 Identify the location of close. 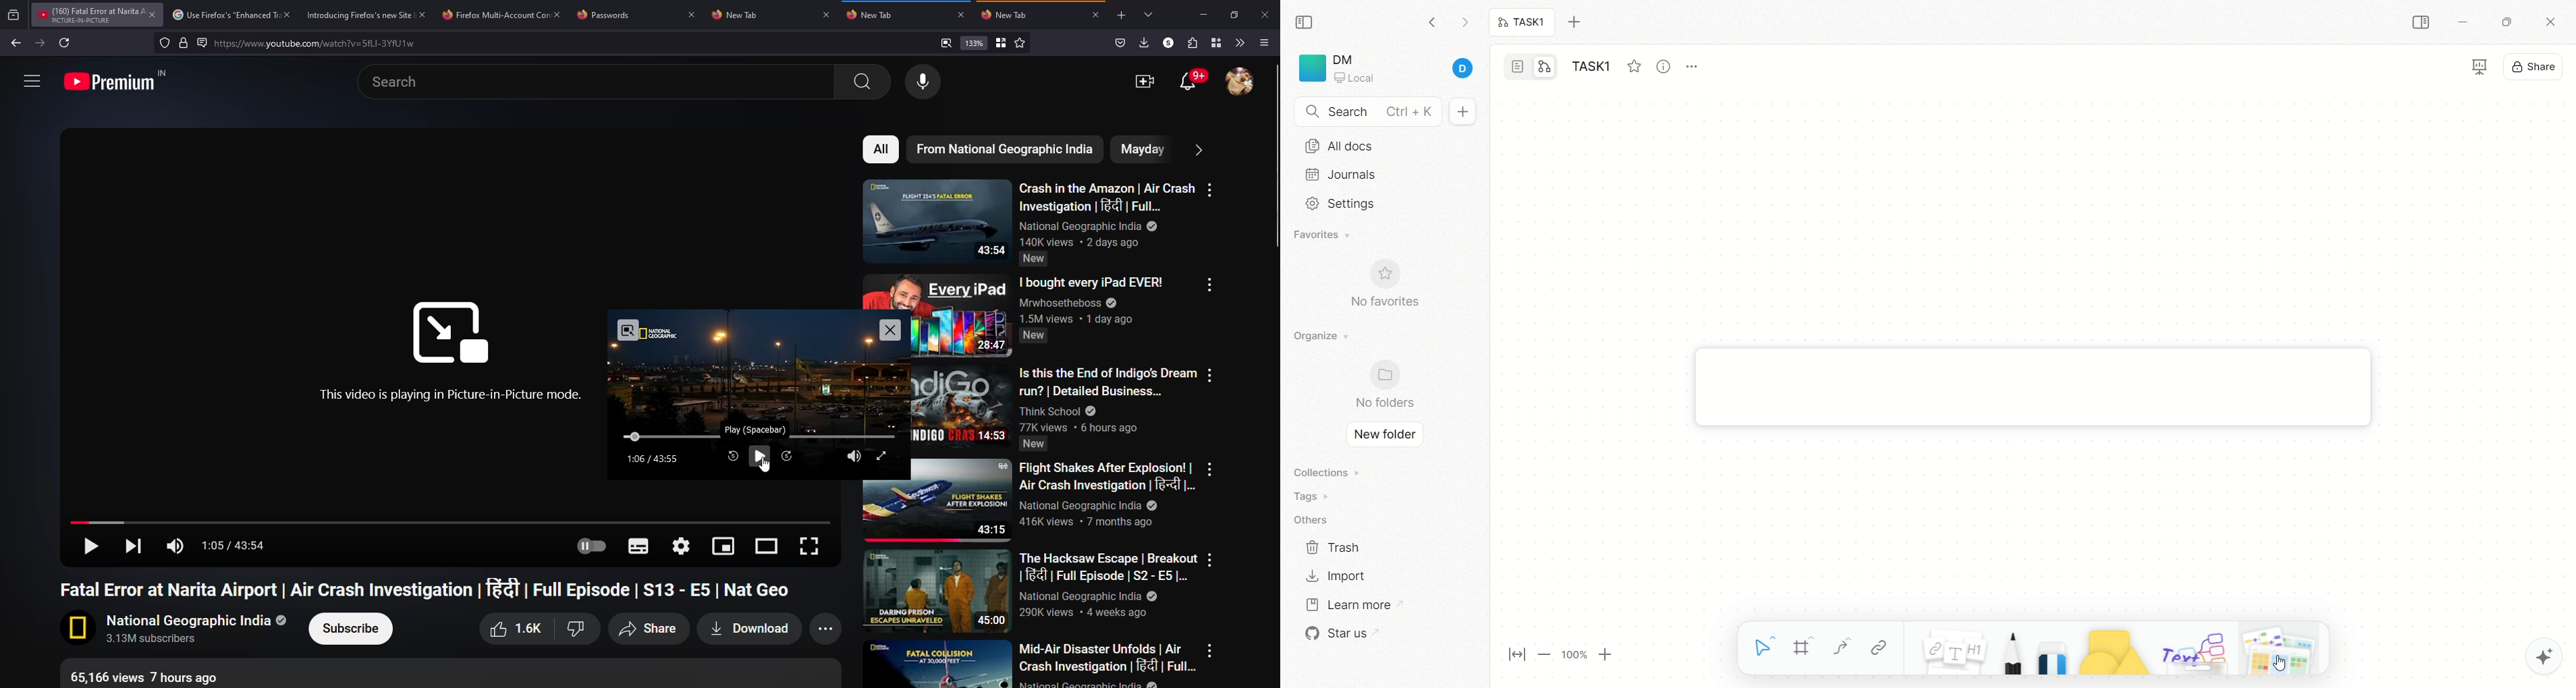
(692, 14).